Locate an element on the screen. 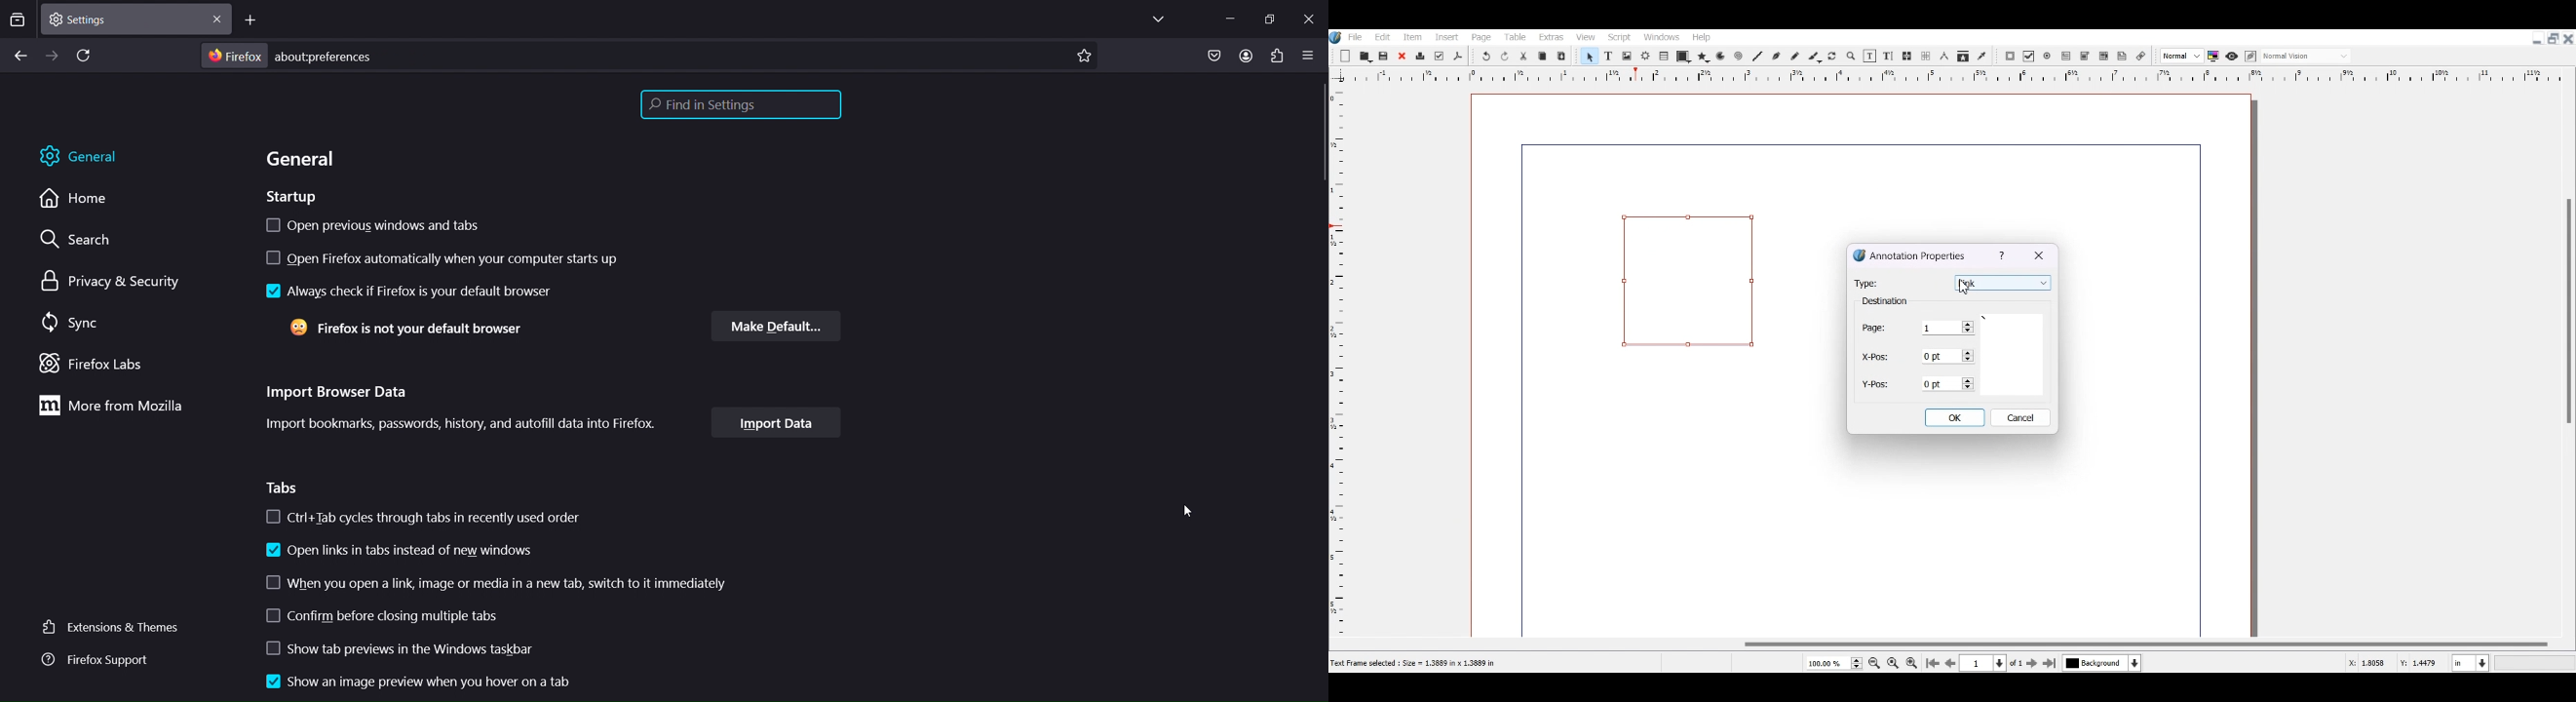 This screenshot has height=728, width=2576. Select current Layer is located at coordinates (2104, 664).